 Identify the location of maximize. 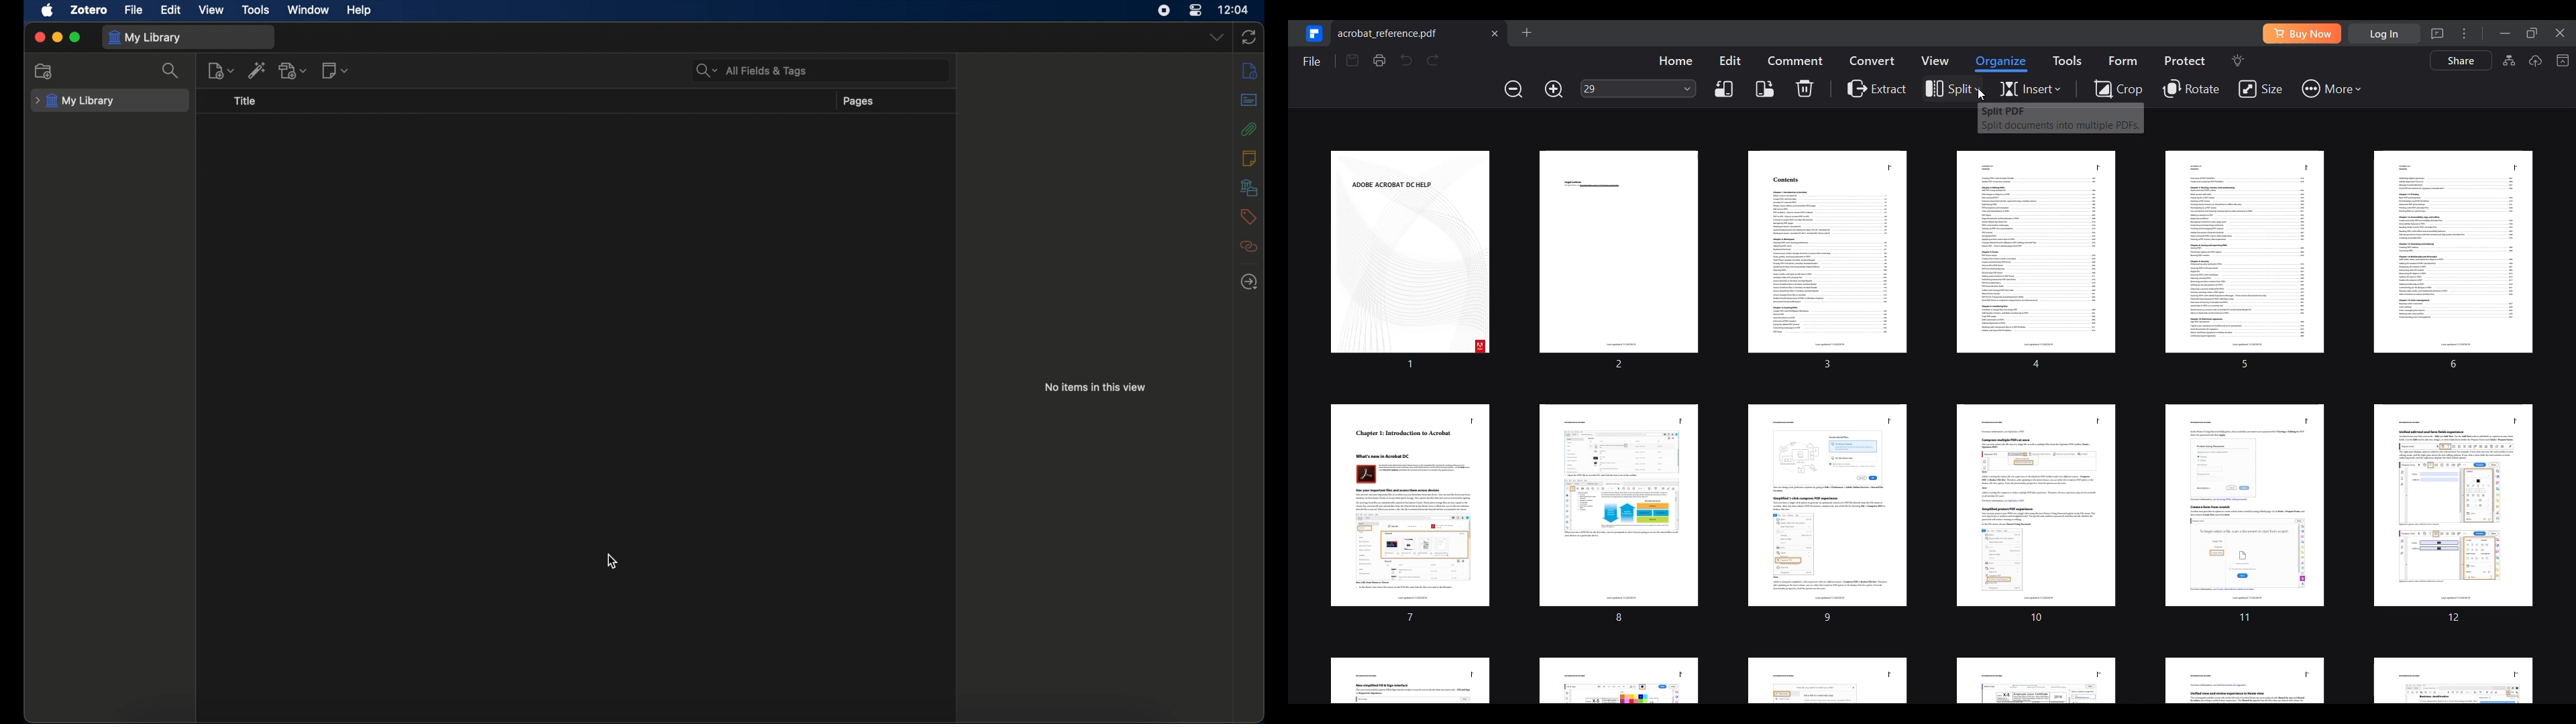
(76, 37).